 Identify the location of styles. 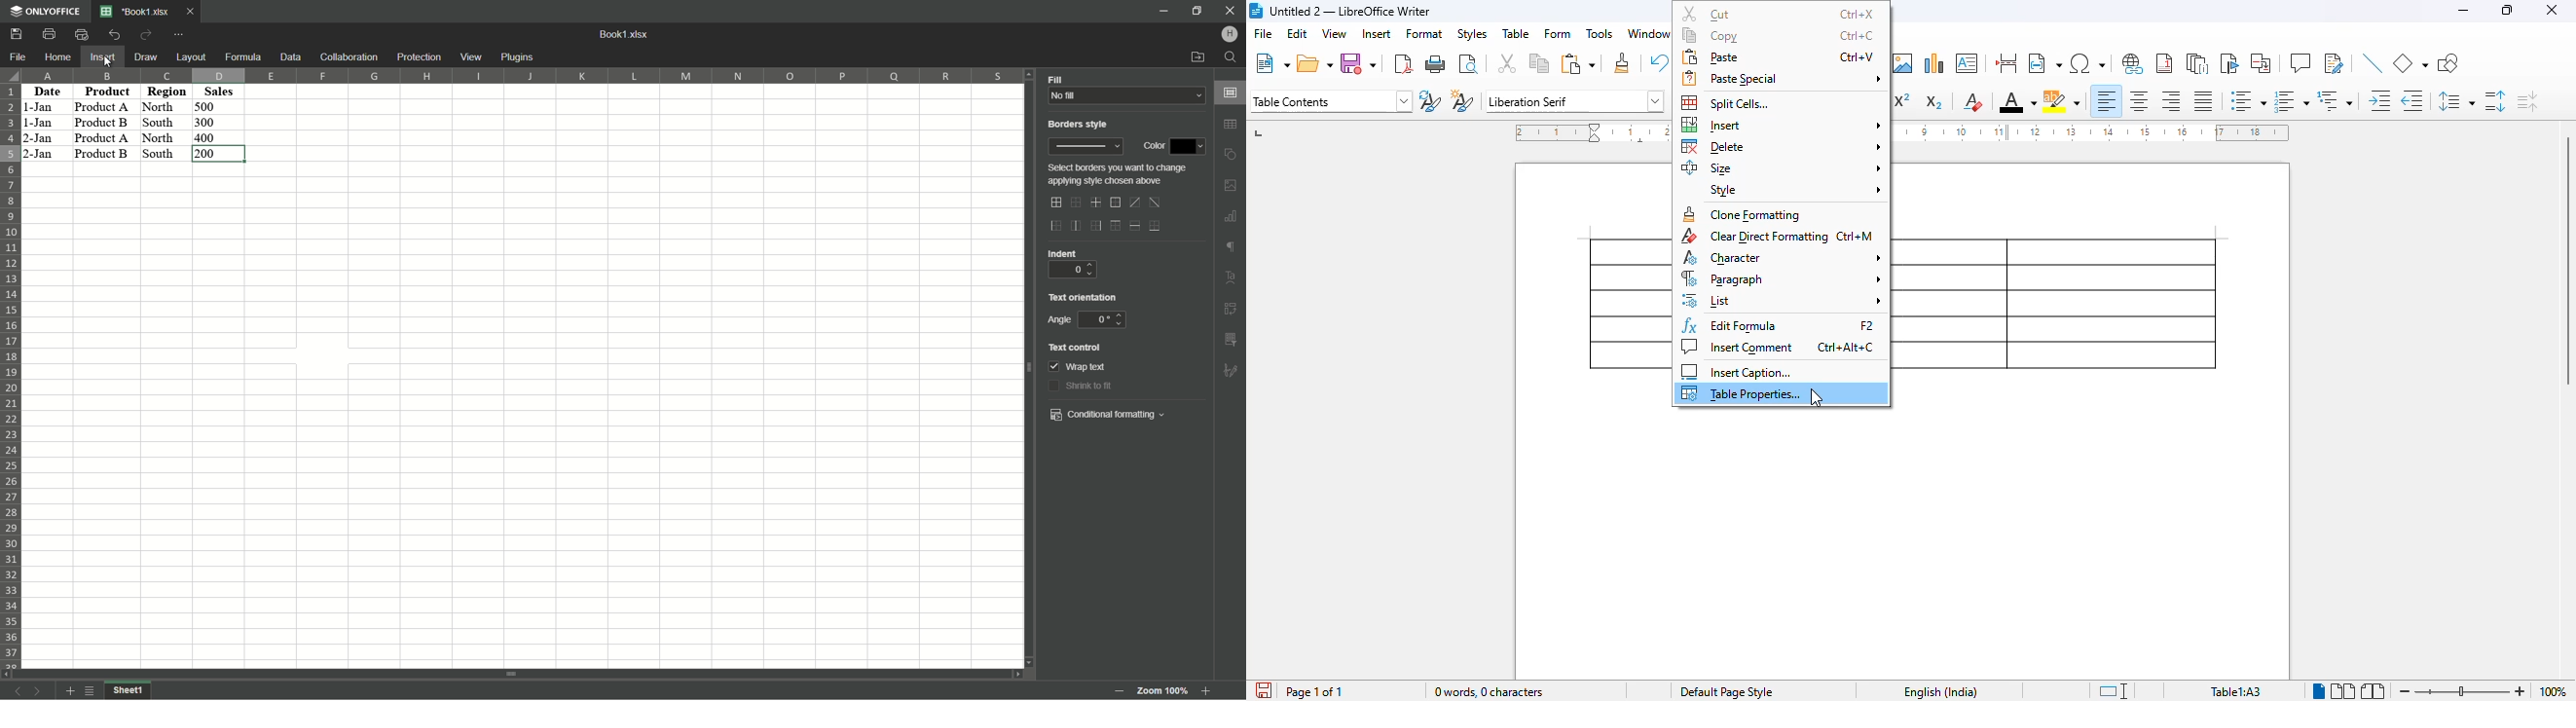
(1472, 34).